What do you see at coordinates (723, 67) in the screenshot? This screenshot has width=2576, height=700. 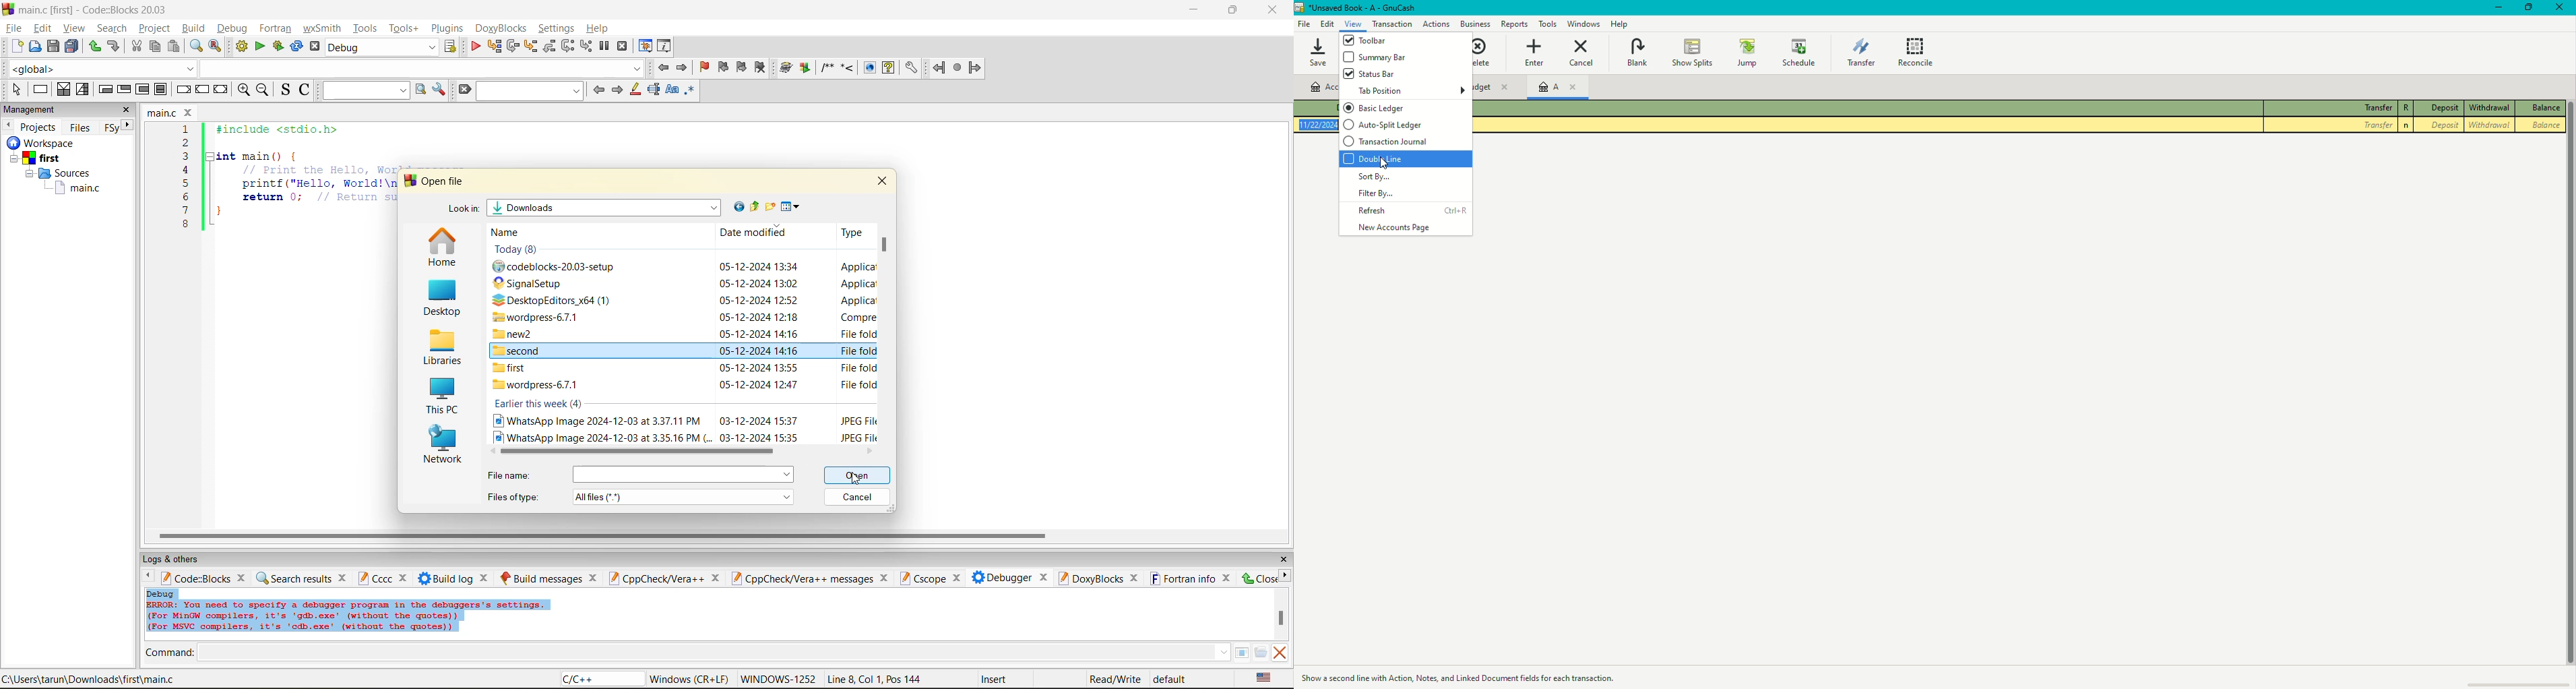 I see `previous bookmark` at bounding box center [723, 67].